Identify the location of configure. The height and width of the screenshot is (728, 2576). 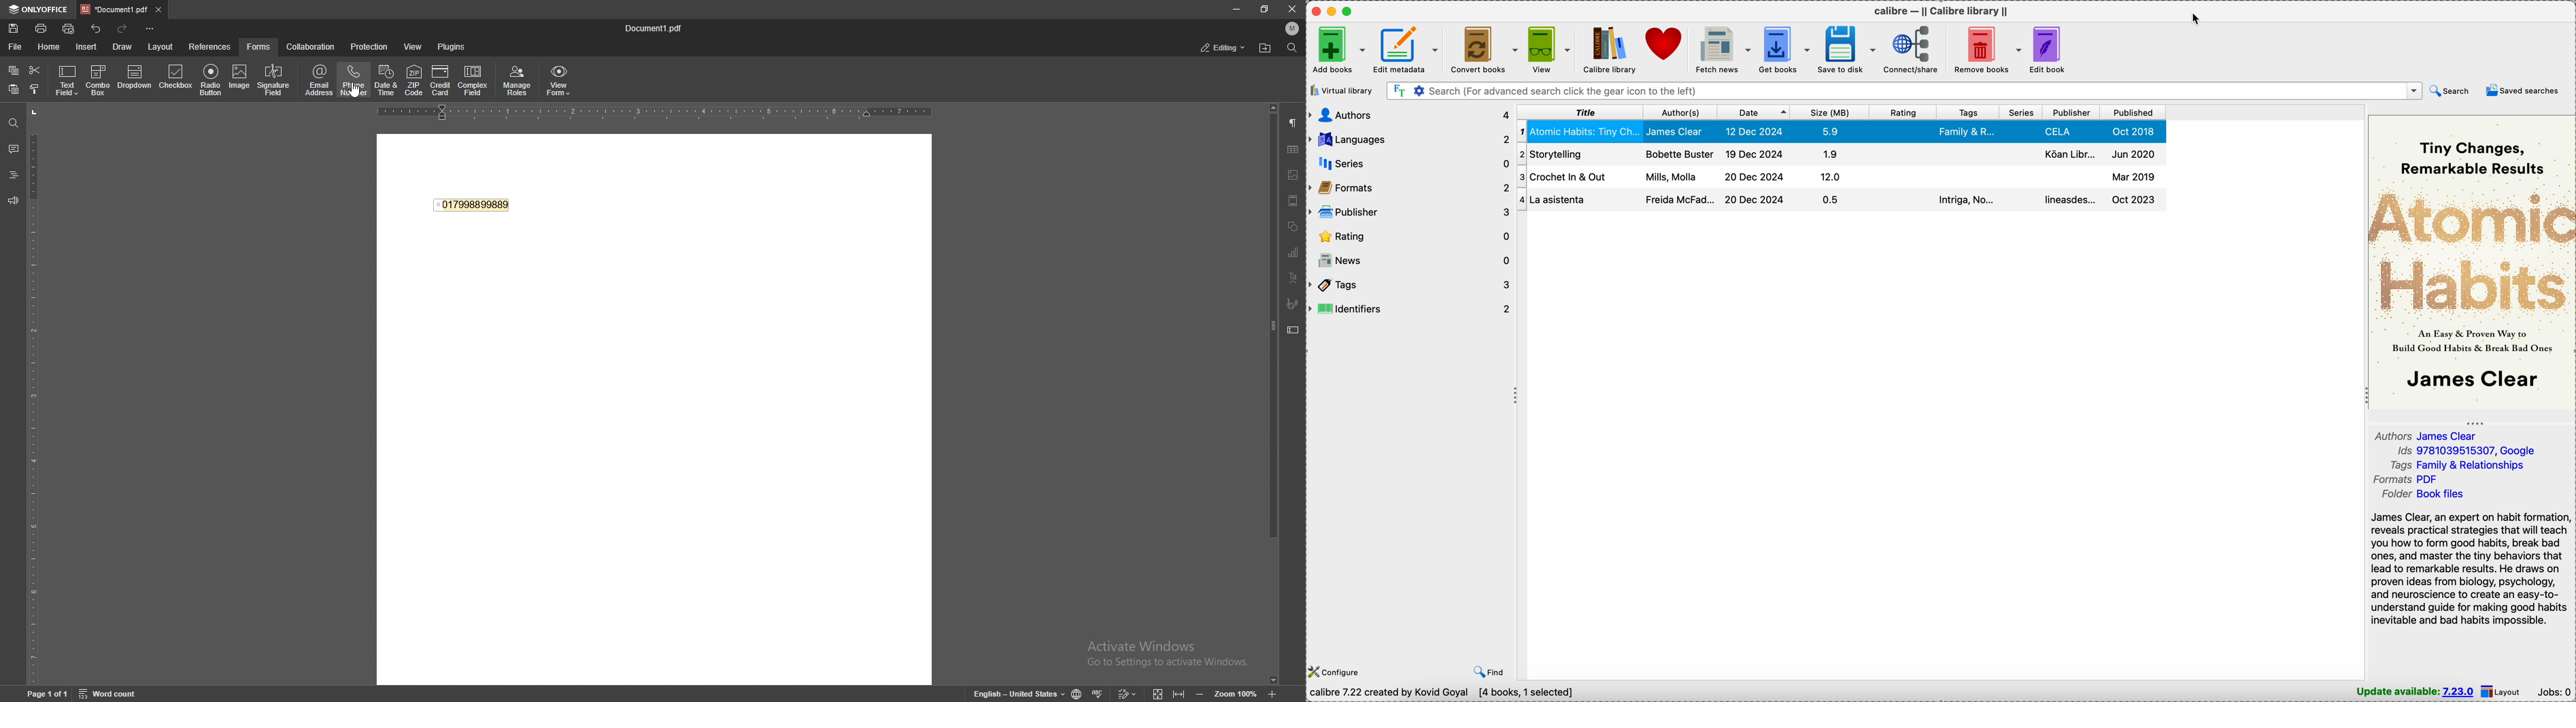
(1336, 671).